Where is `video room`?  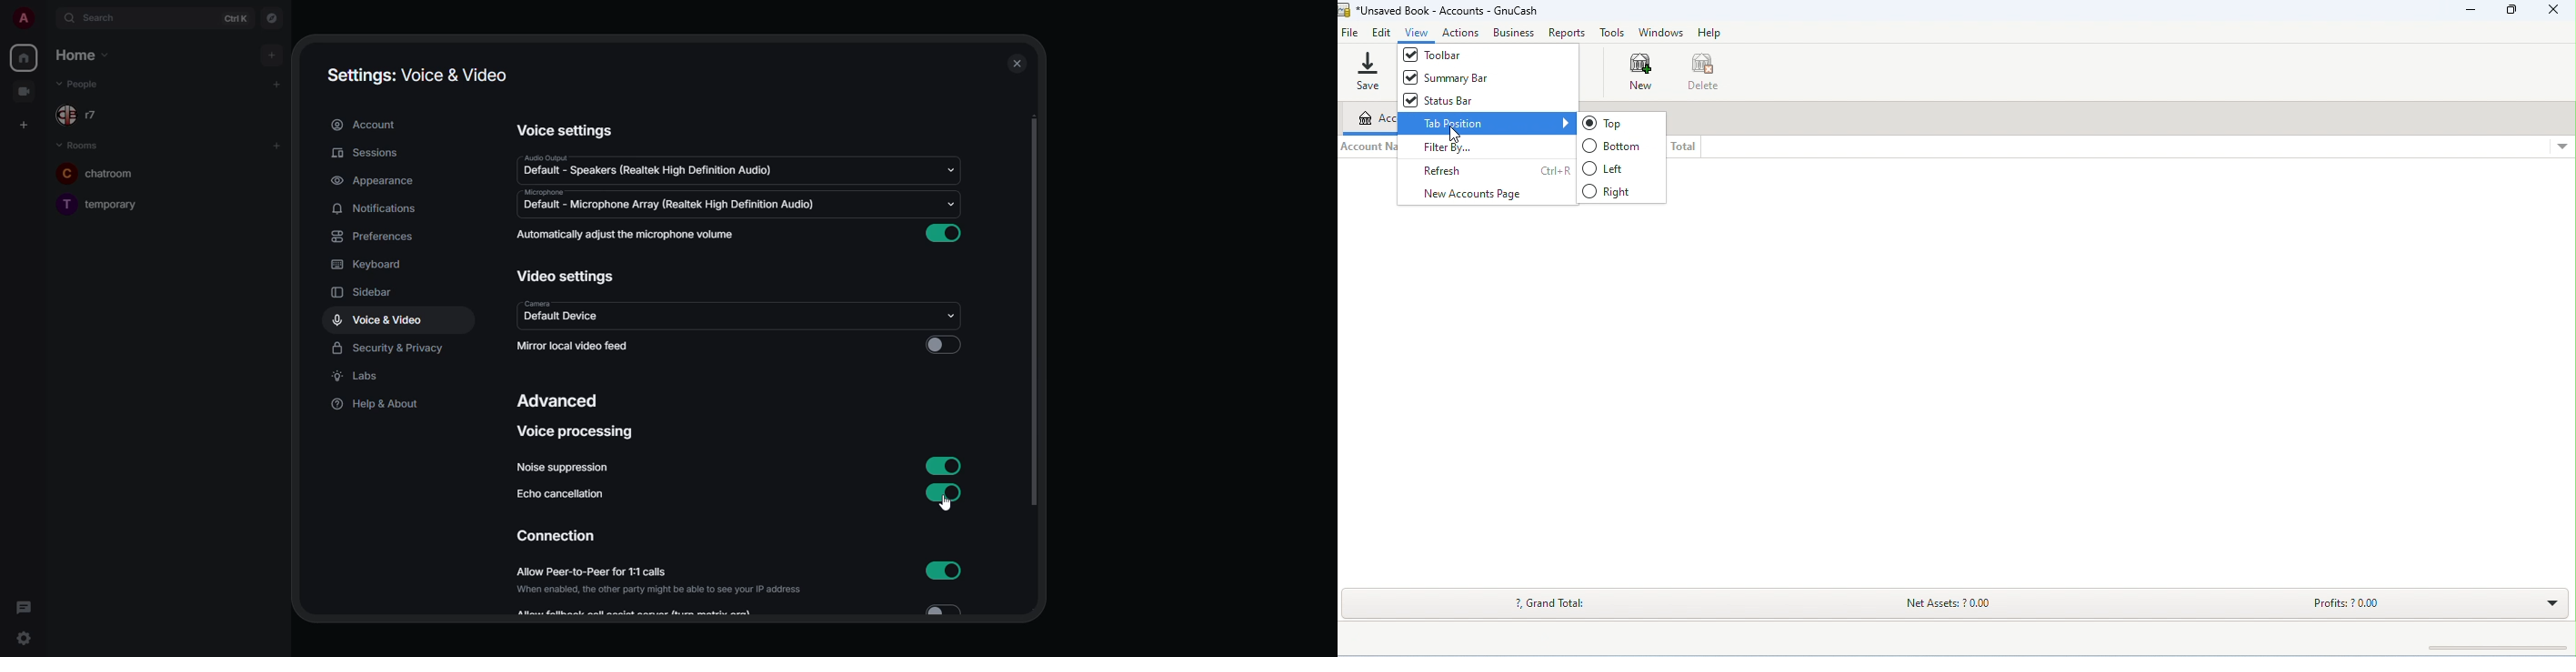 video room is located at coordinates (28, 90).